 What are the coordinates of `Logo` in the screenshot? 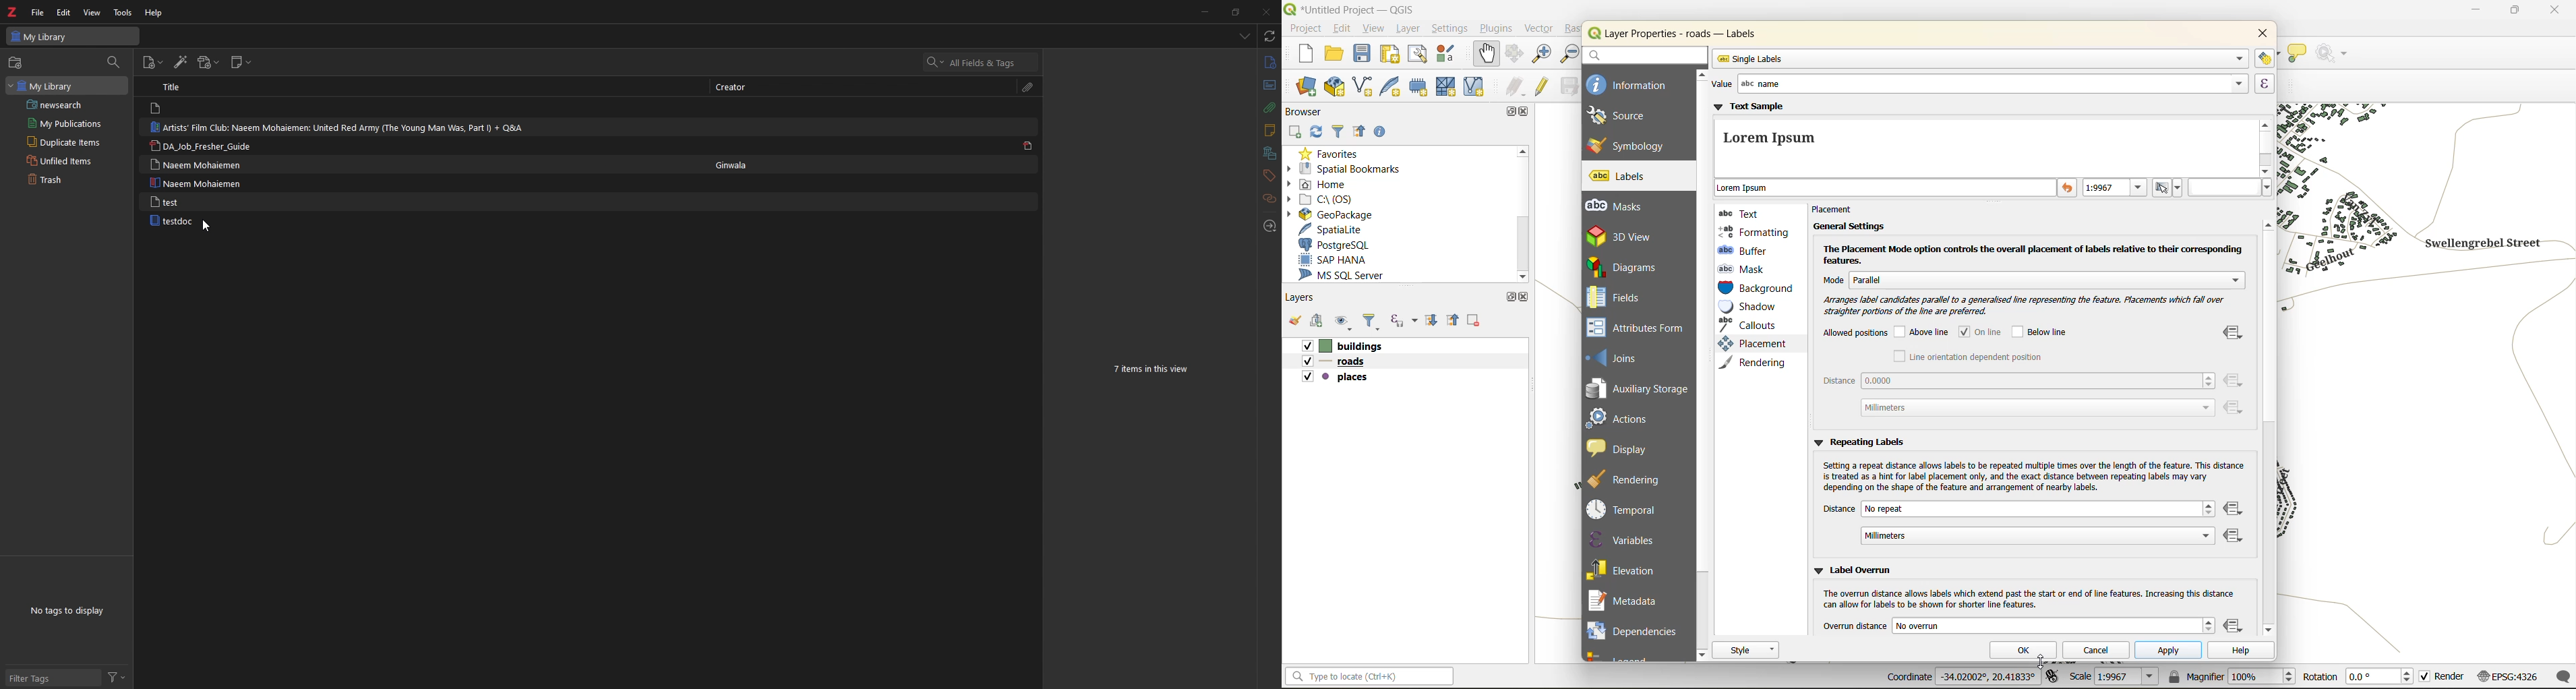 It's located at (11, 11).